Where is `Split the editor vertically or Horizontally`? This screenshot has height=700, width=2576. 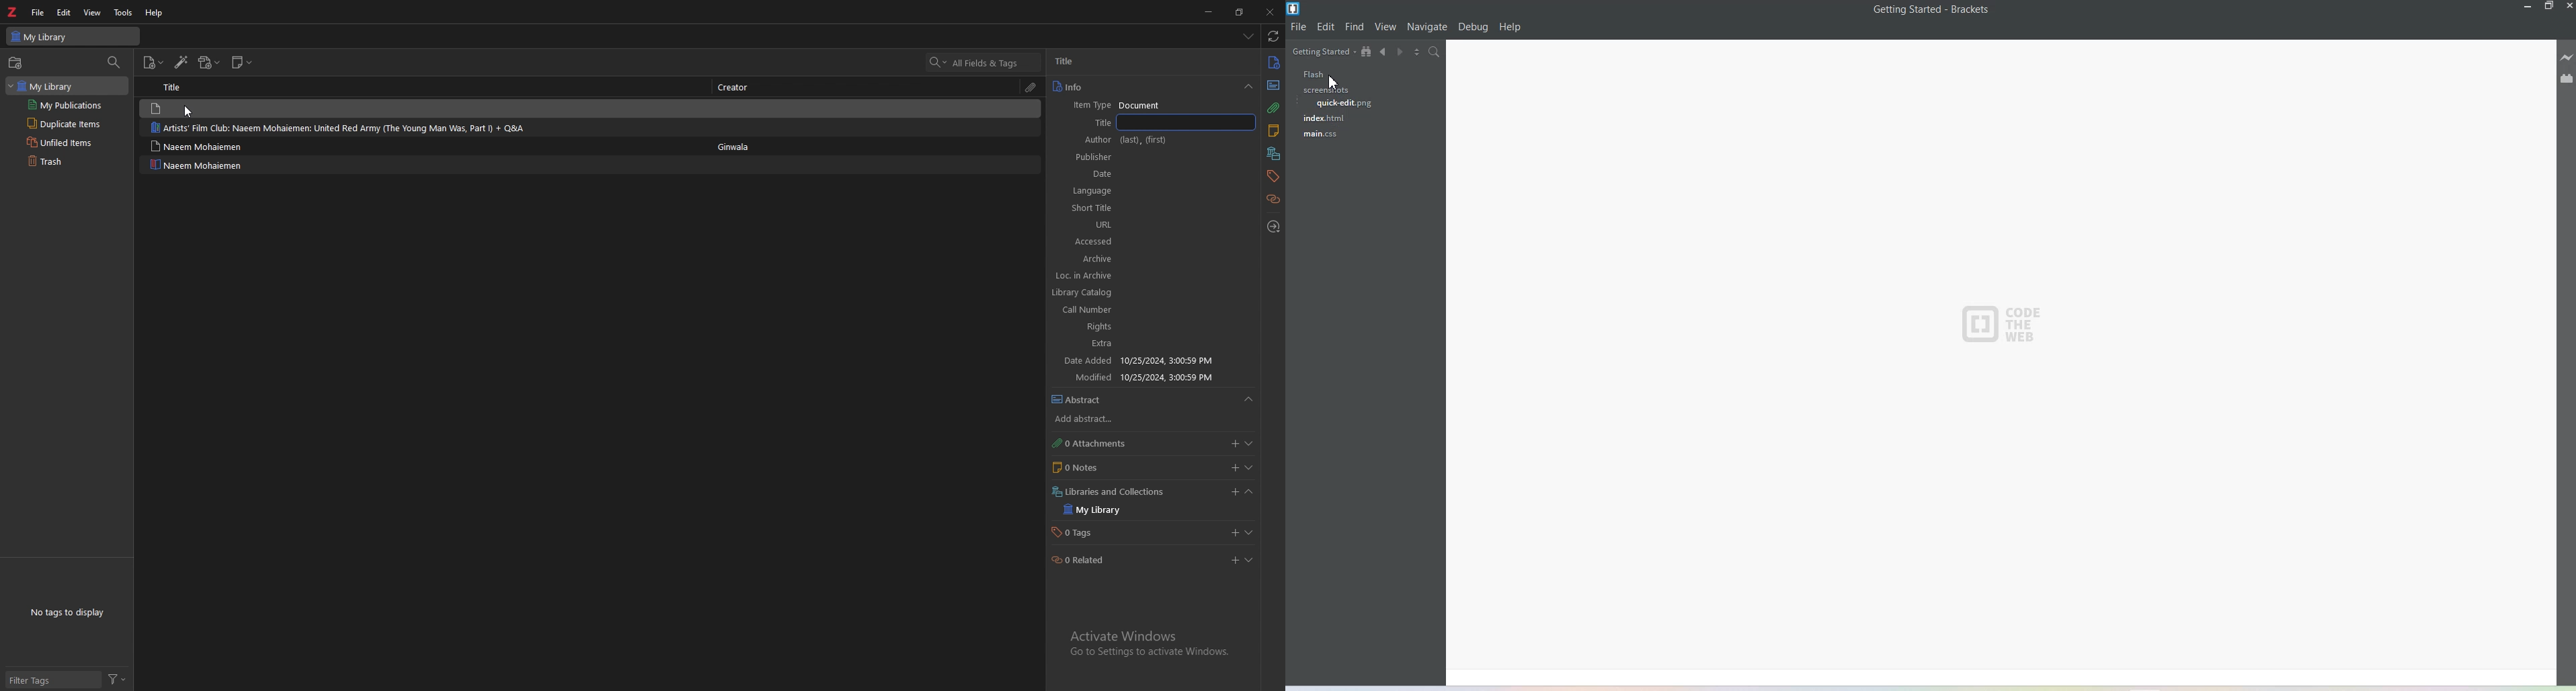
Split the editor vertically or Horizontally is located at coordinates (1420, 53).